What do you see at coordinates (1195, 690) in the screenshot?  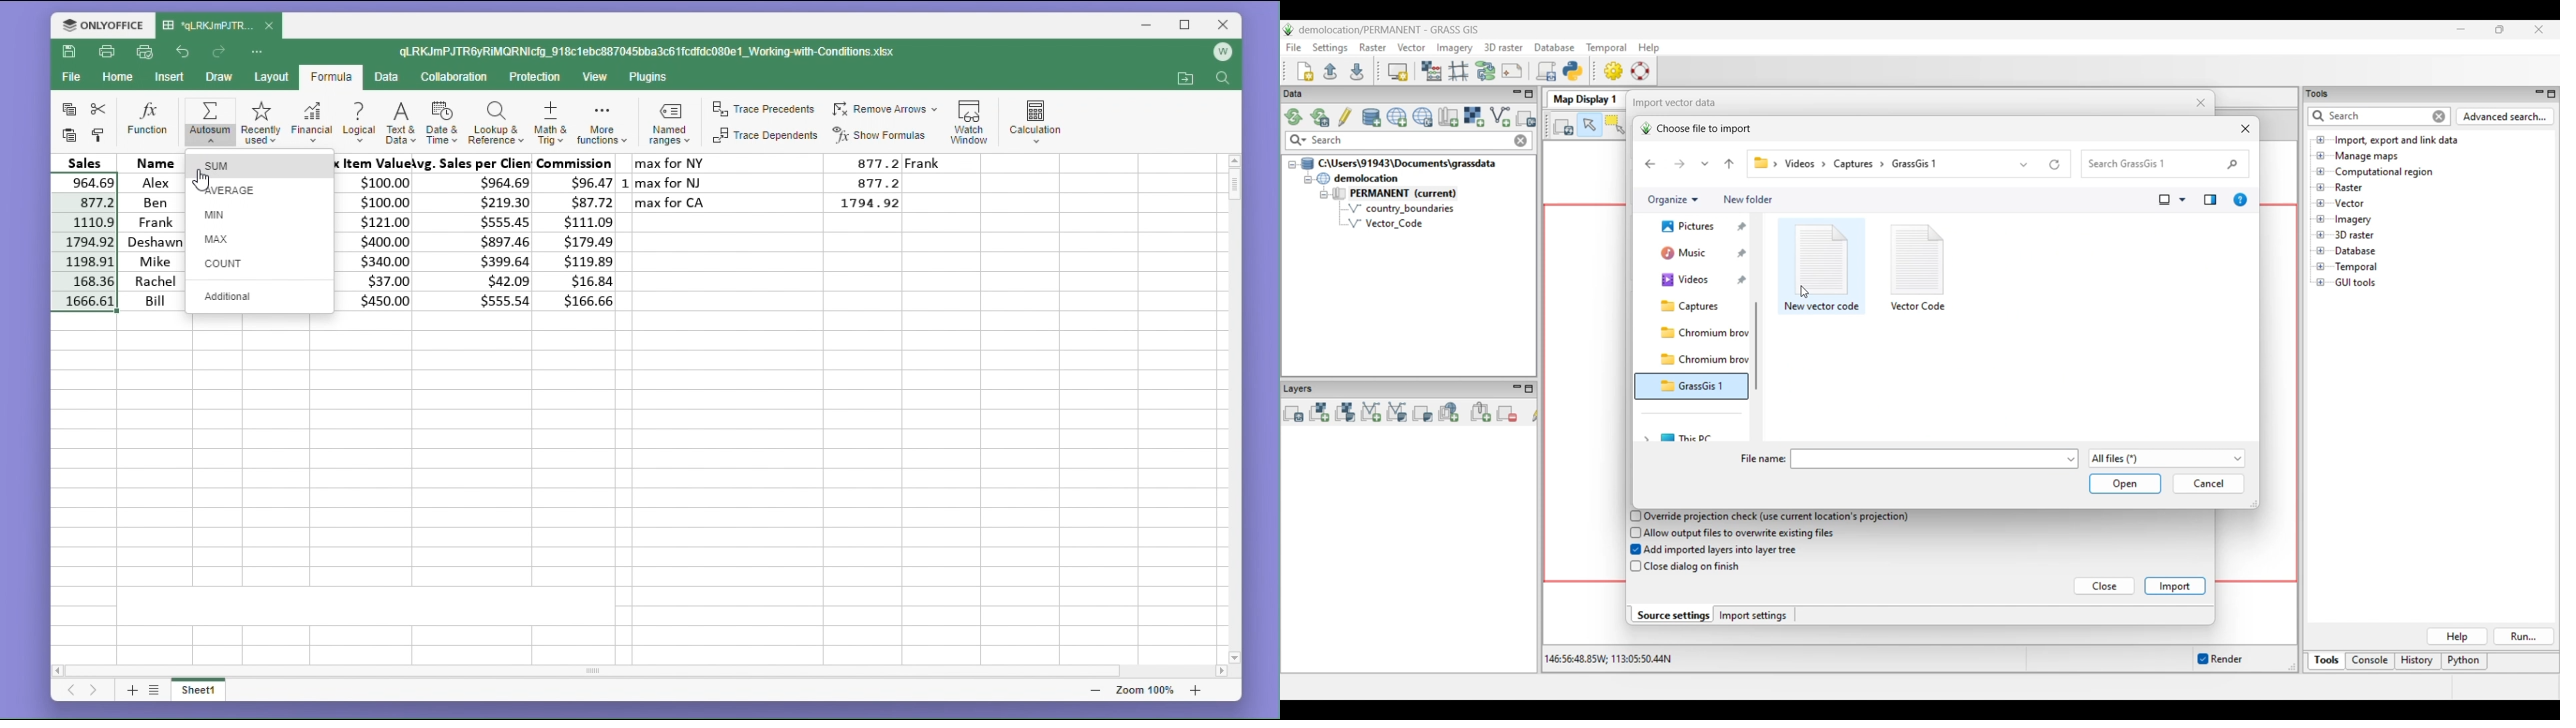 I see `zoom in` at bounding box center [1195, 690].